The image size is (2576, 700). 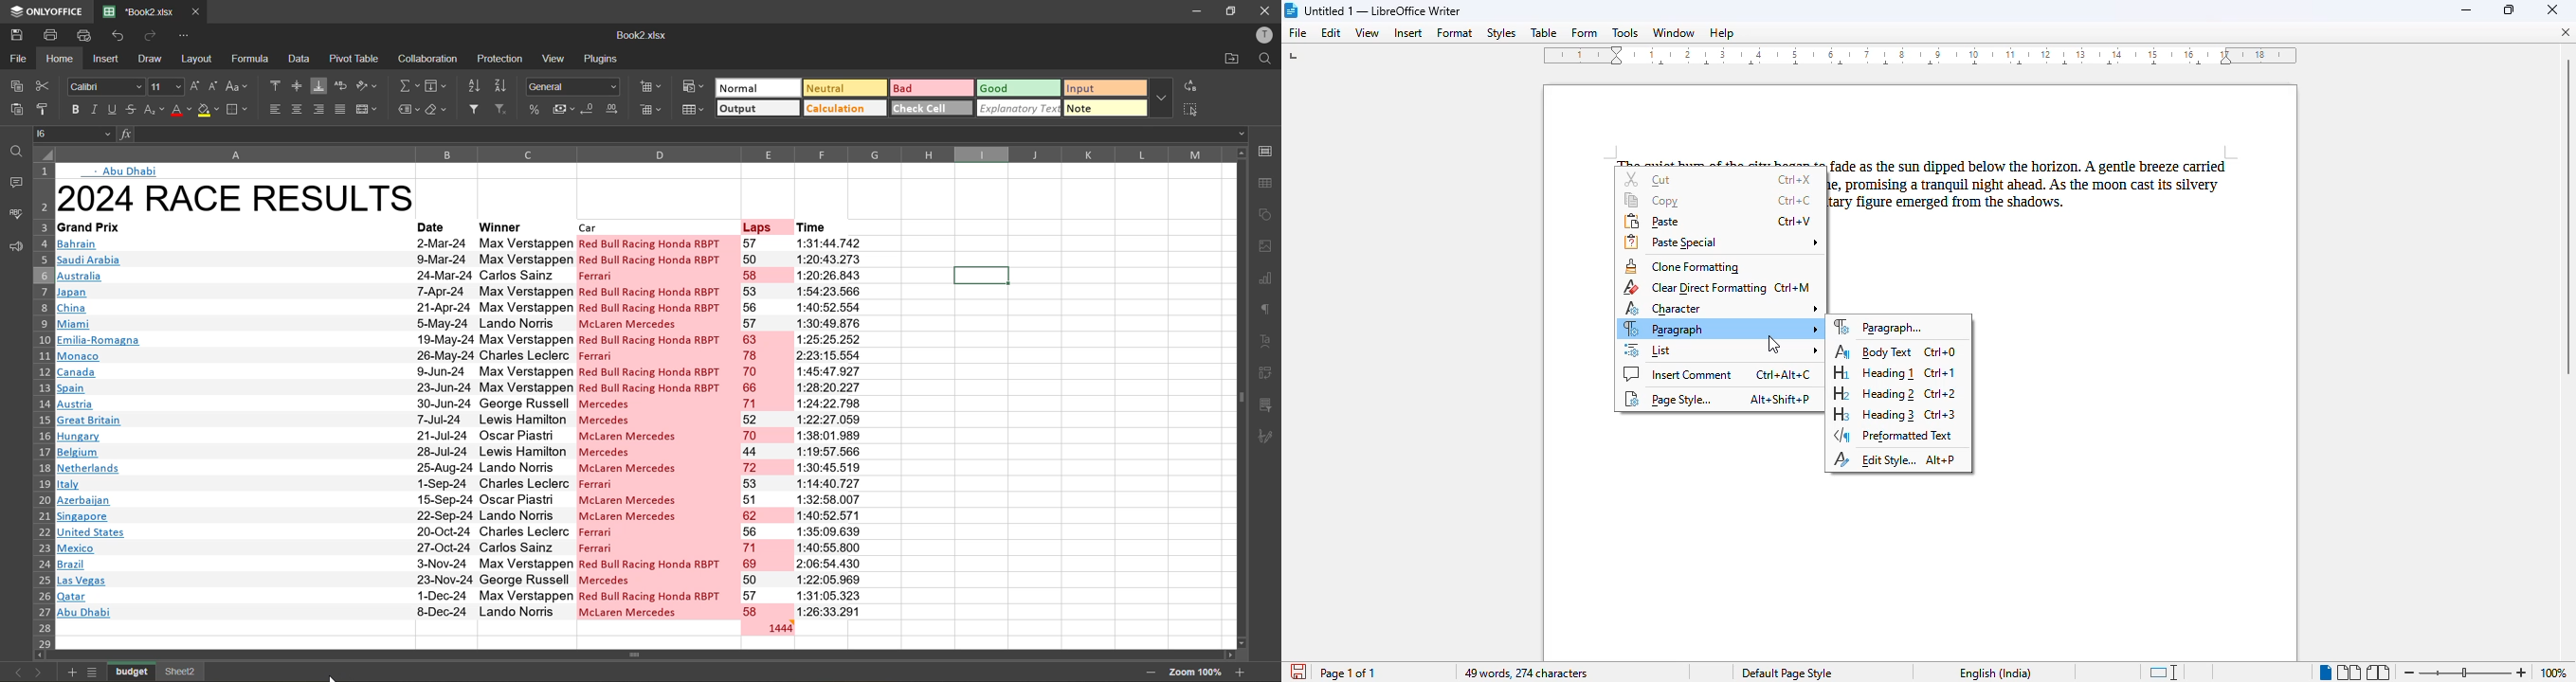 I want to click on standard selection, so click(x=2164, y=672).